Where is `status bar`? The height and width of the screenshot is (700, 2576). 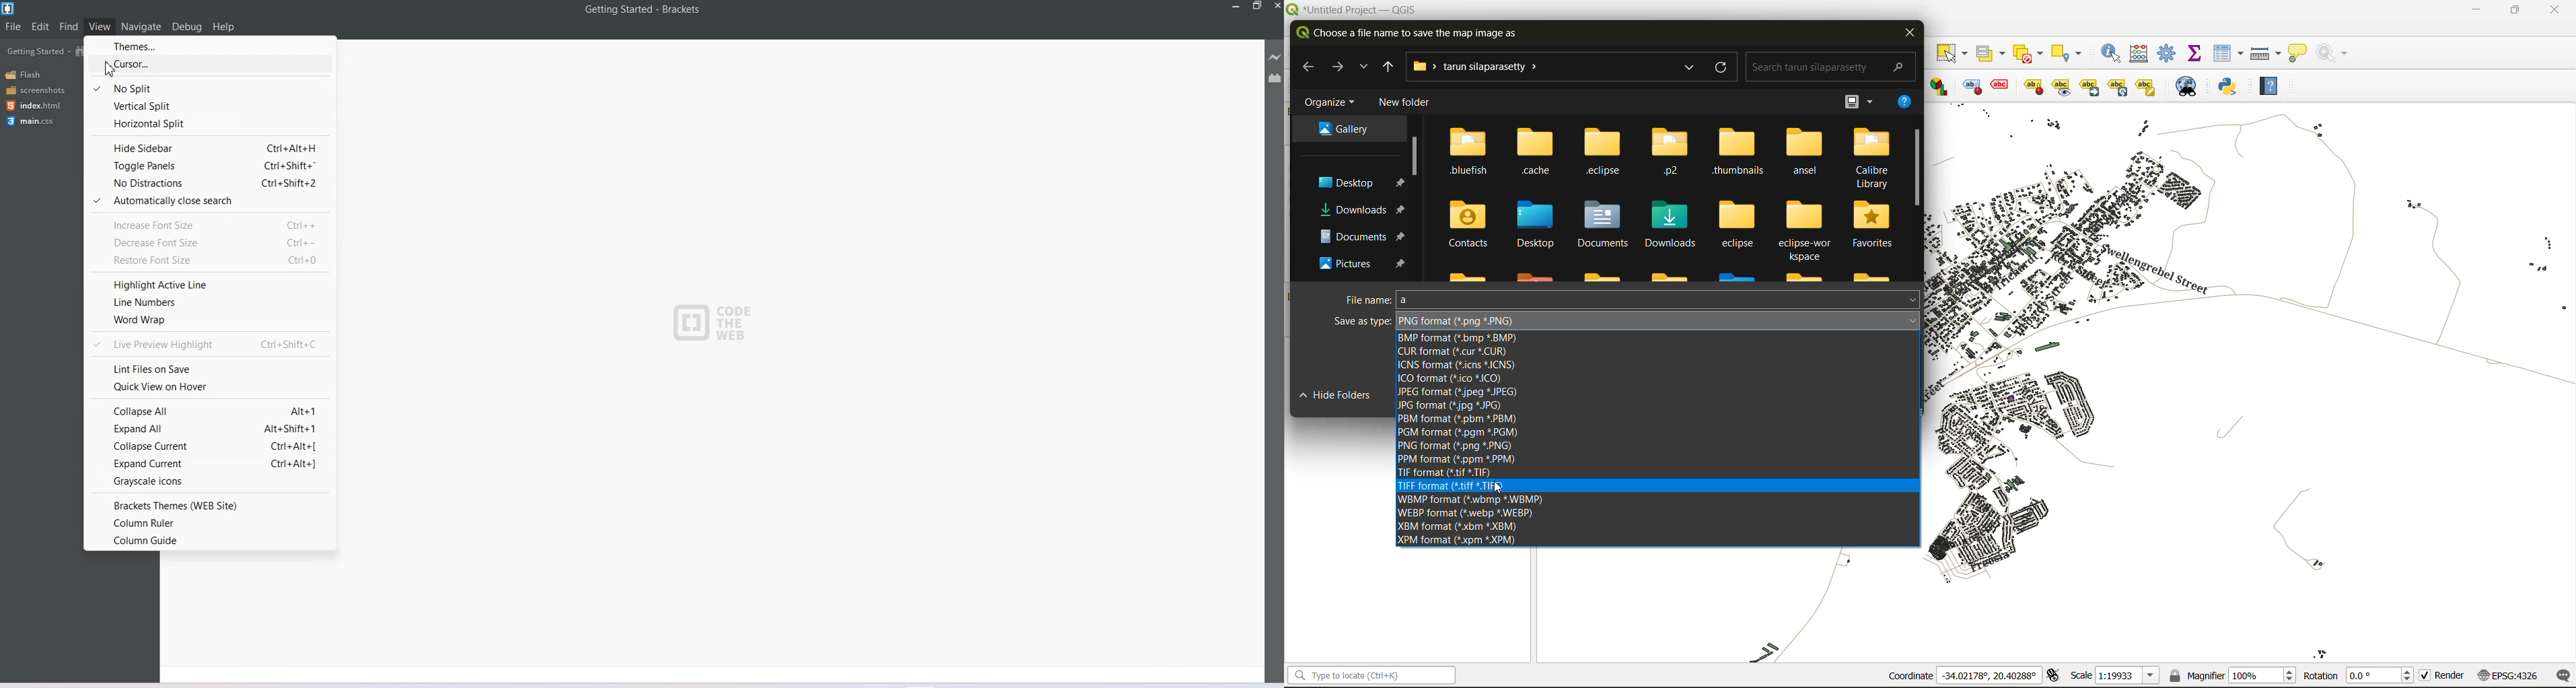
status bar is located at coordinates (1369, 676).